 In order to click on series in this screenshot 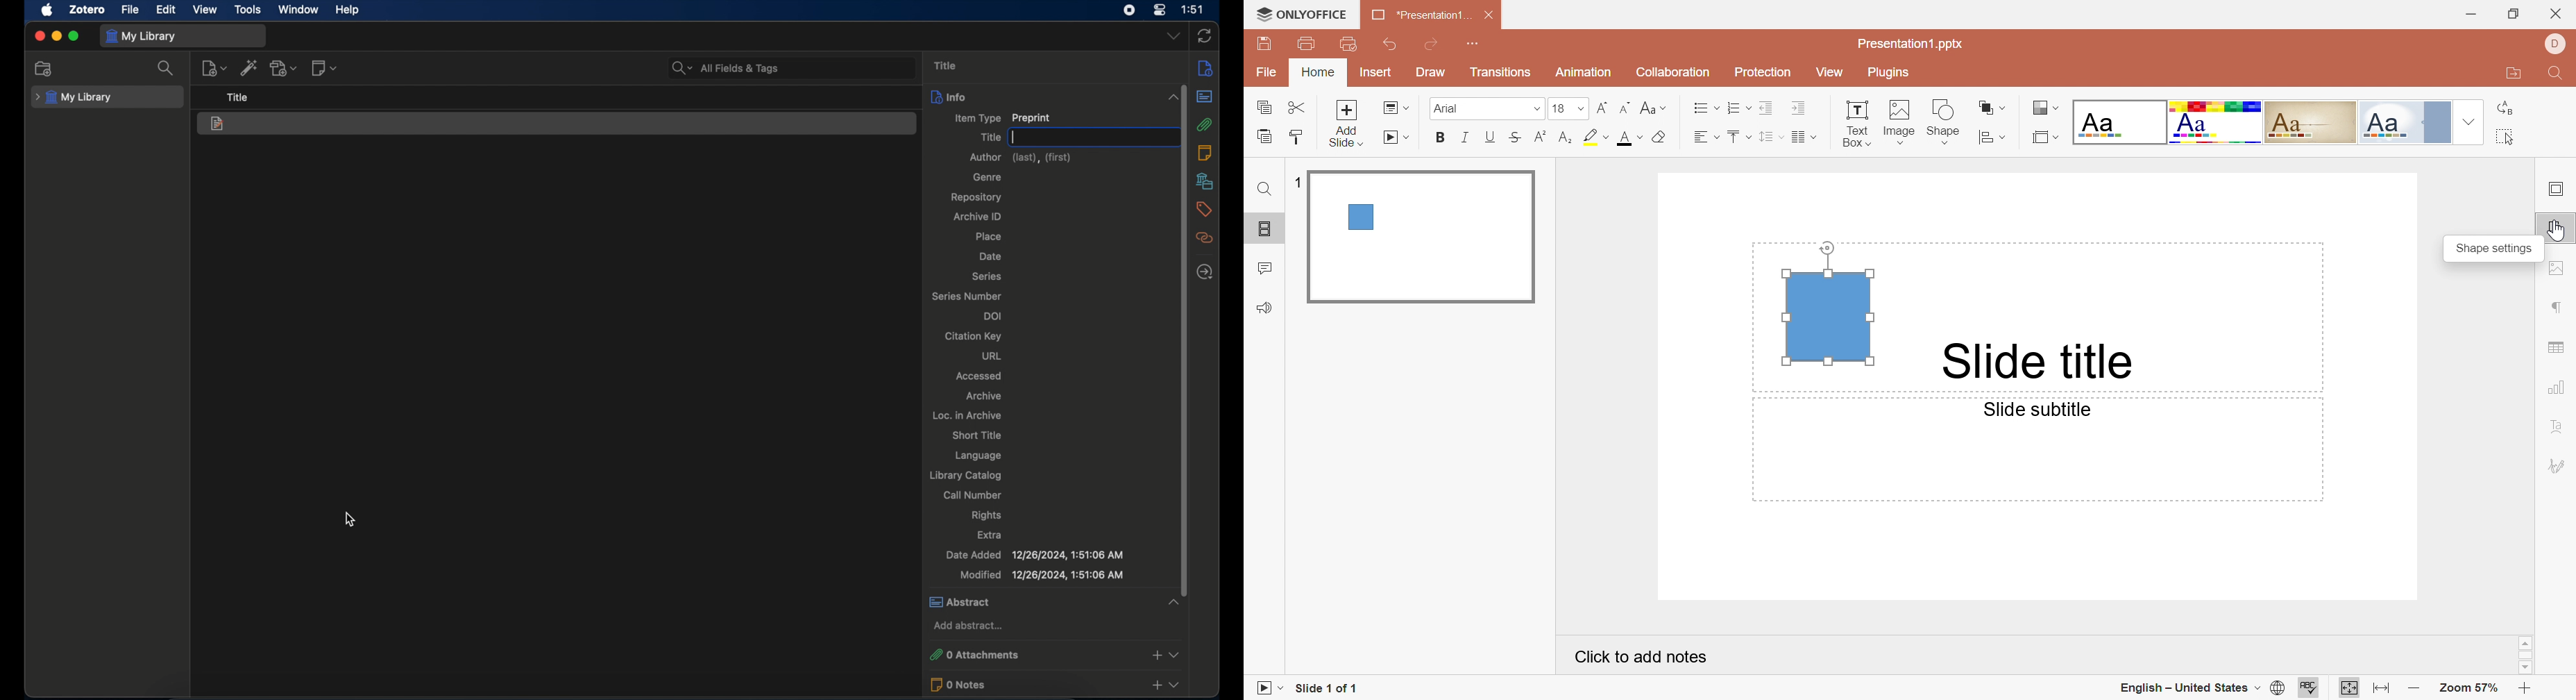, I will do `click(988, 277)`.